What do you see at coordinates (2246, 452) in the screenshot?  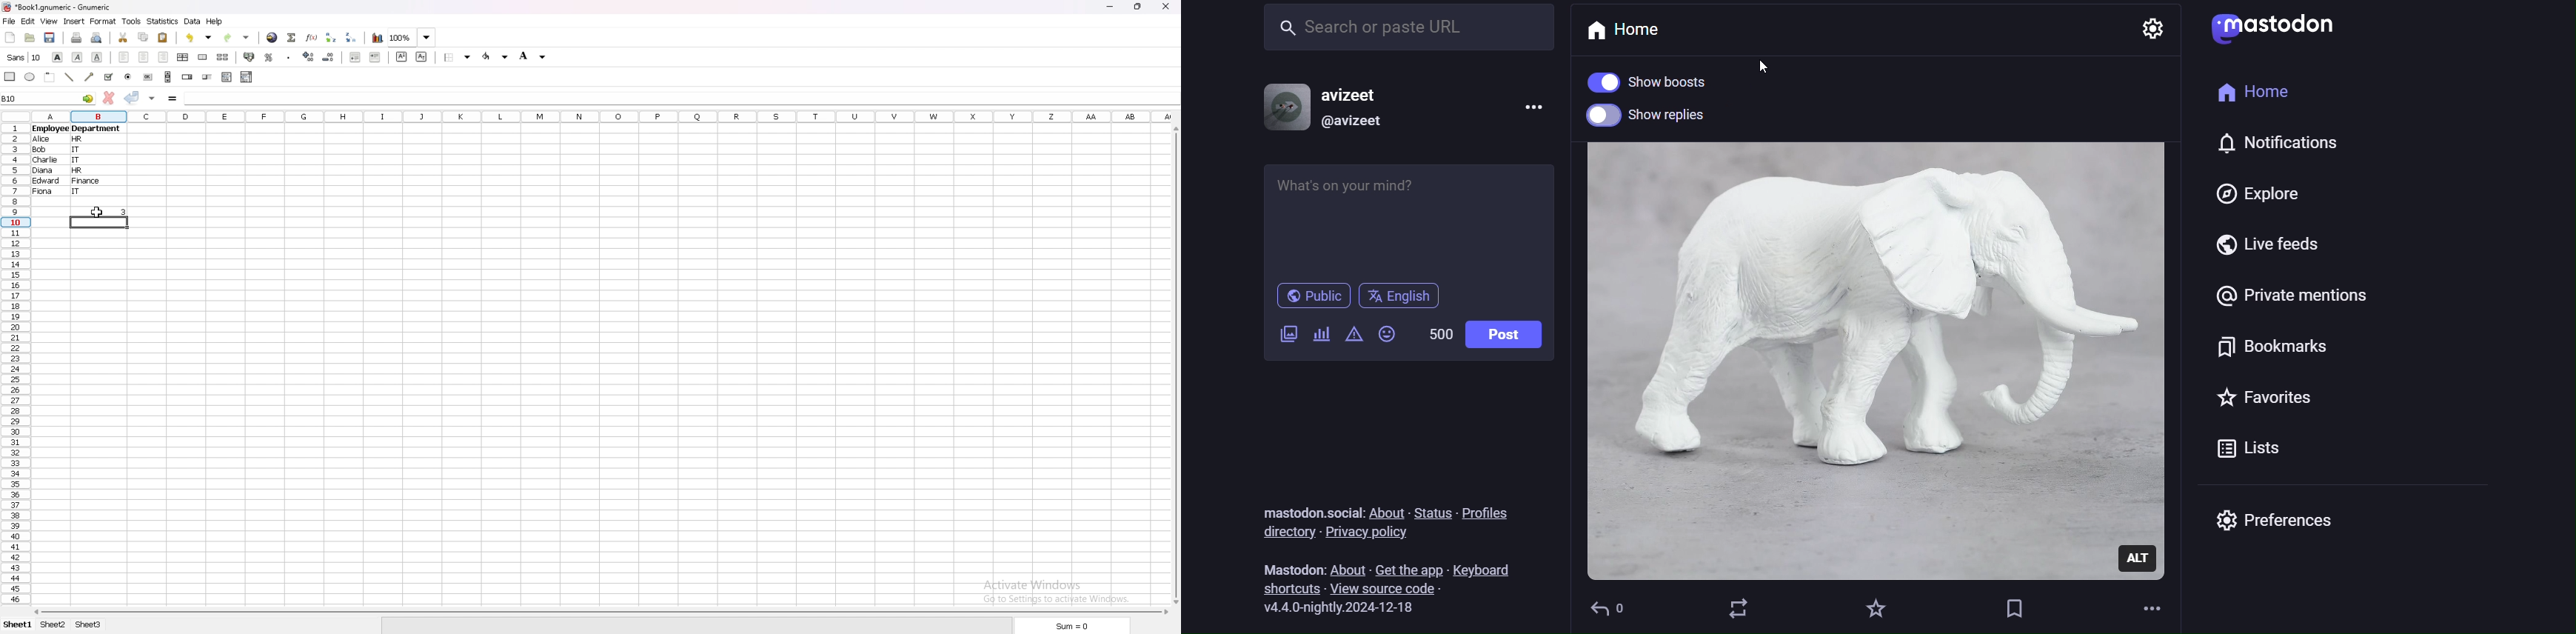 I see `lists` at bounding box center [2246, 452].